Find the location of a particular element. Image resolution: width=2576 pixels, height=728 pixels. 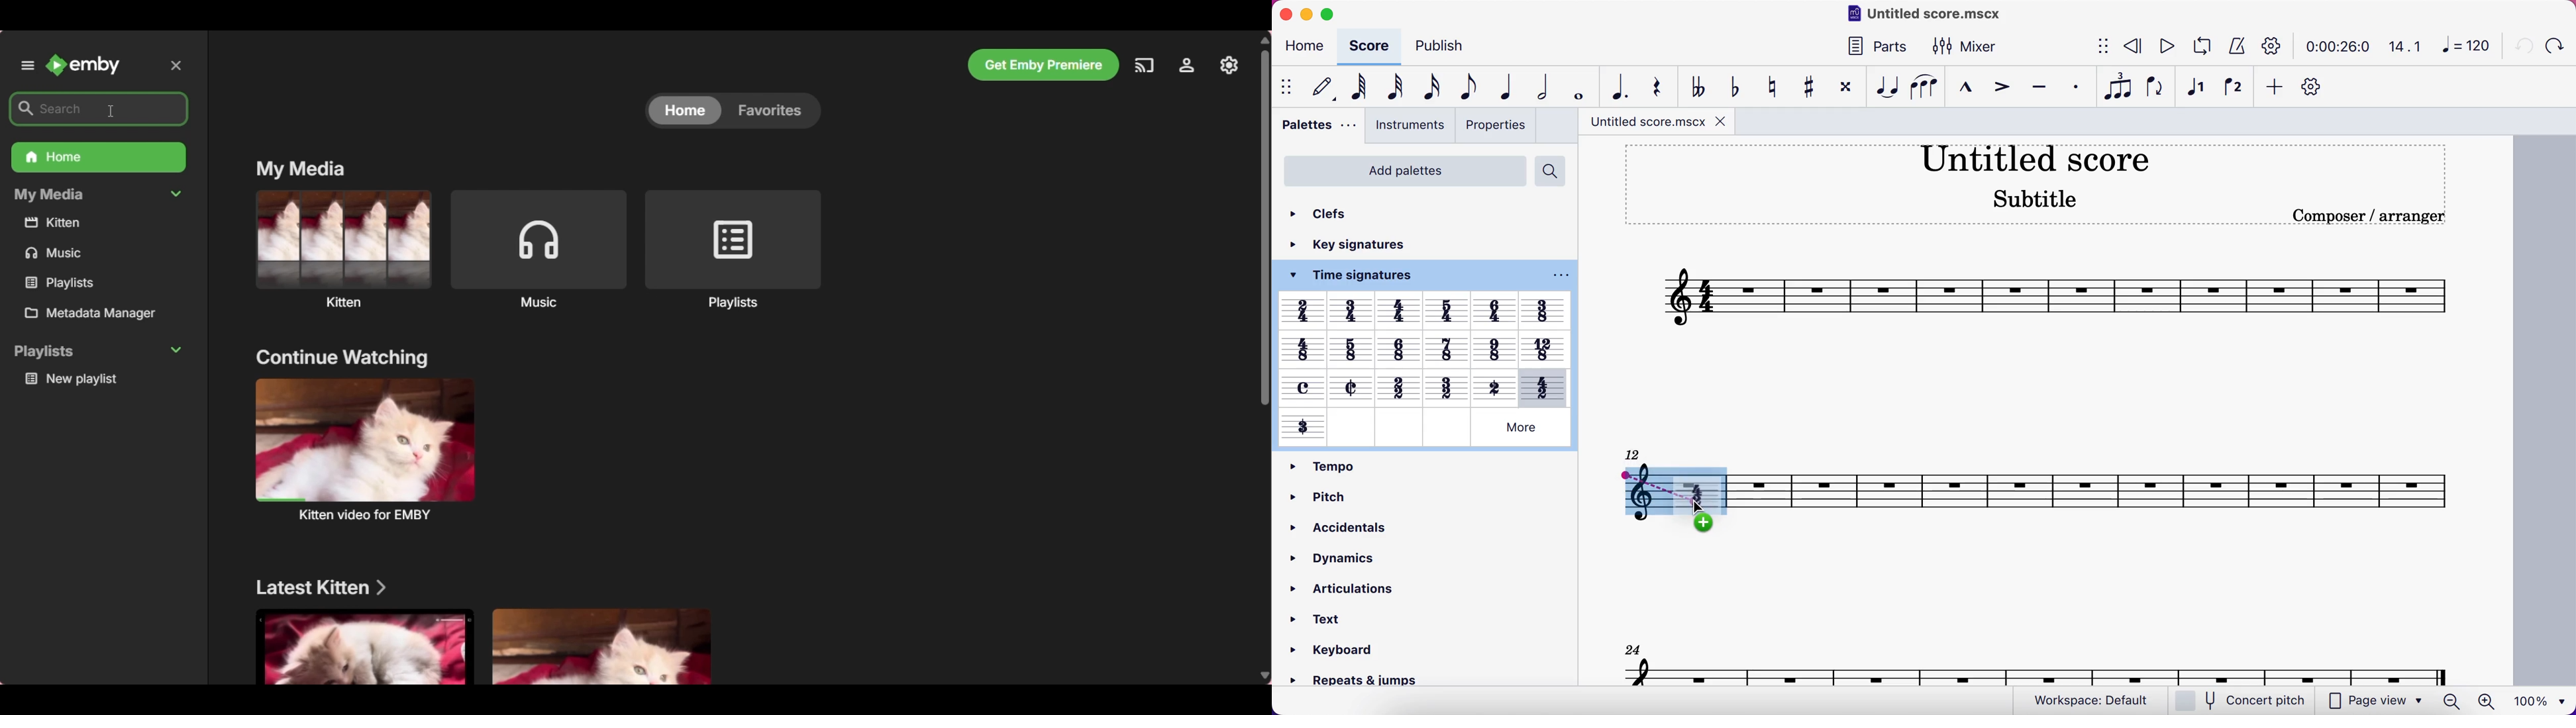

time signature dragging is located at coordinates (1669, 501).